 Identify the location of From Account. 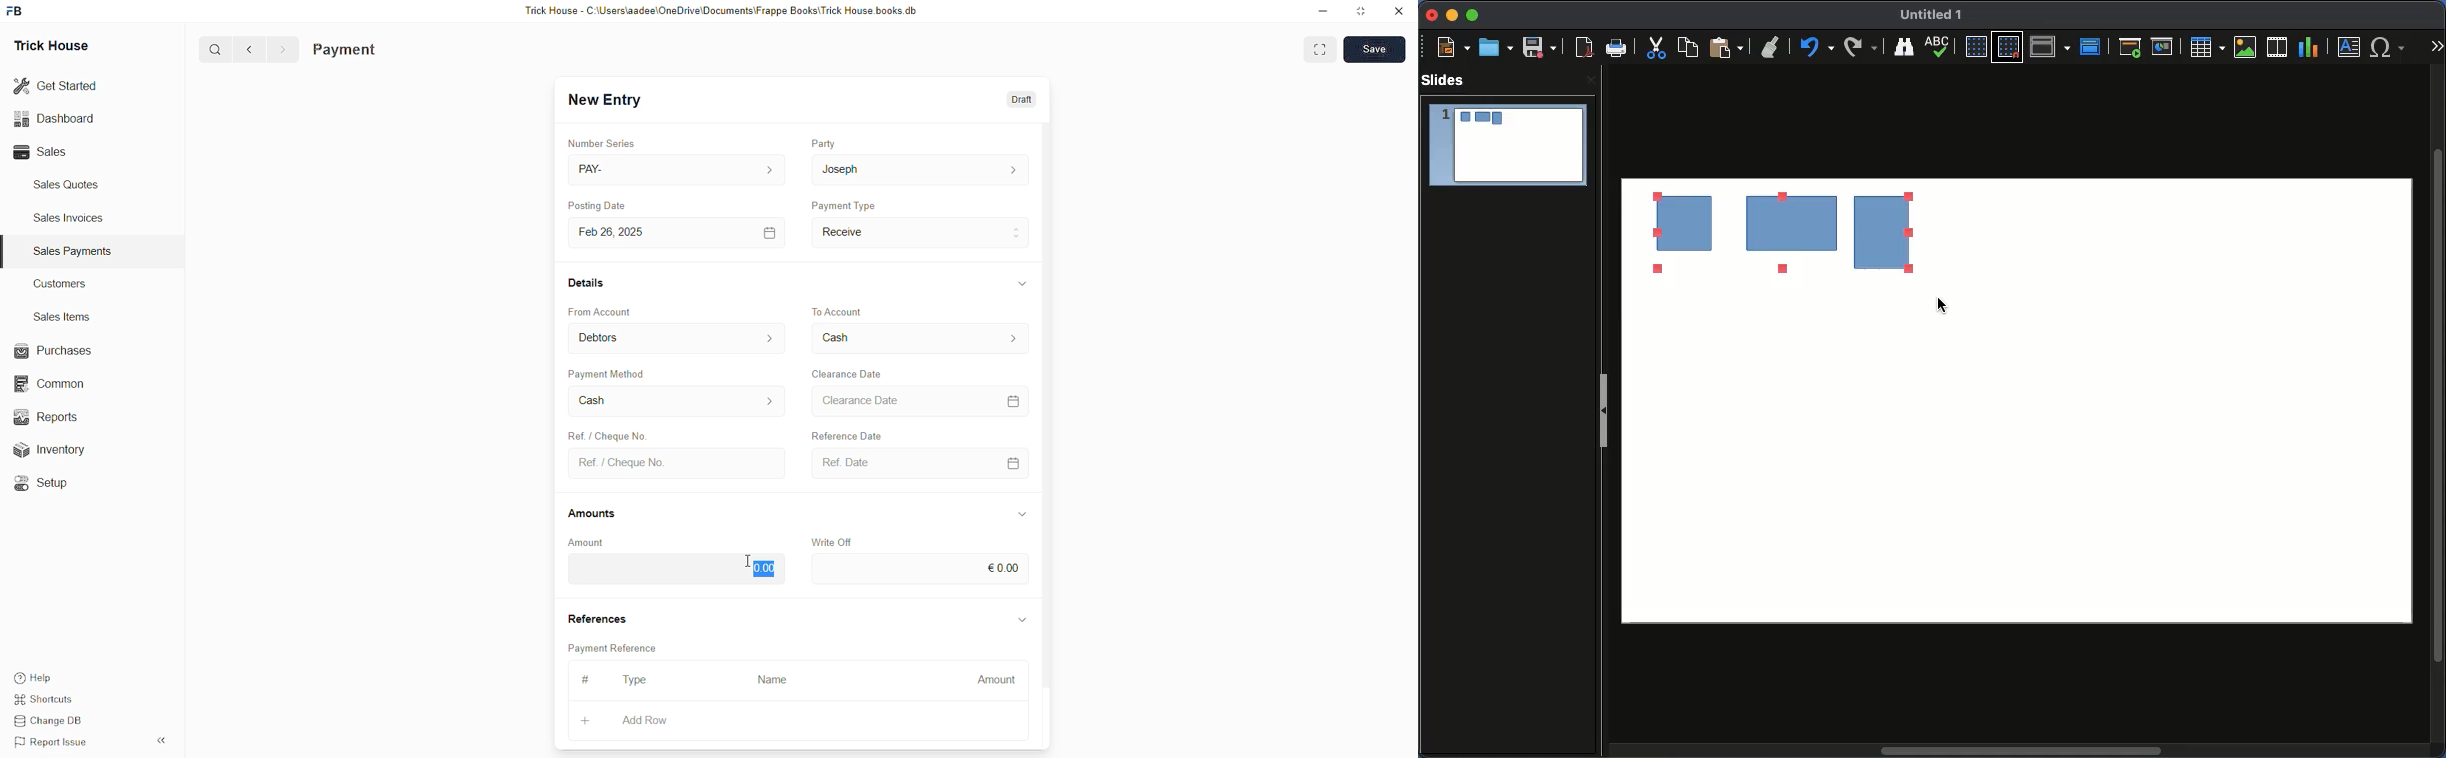
(678, 338).